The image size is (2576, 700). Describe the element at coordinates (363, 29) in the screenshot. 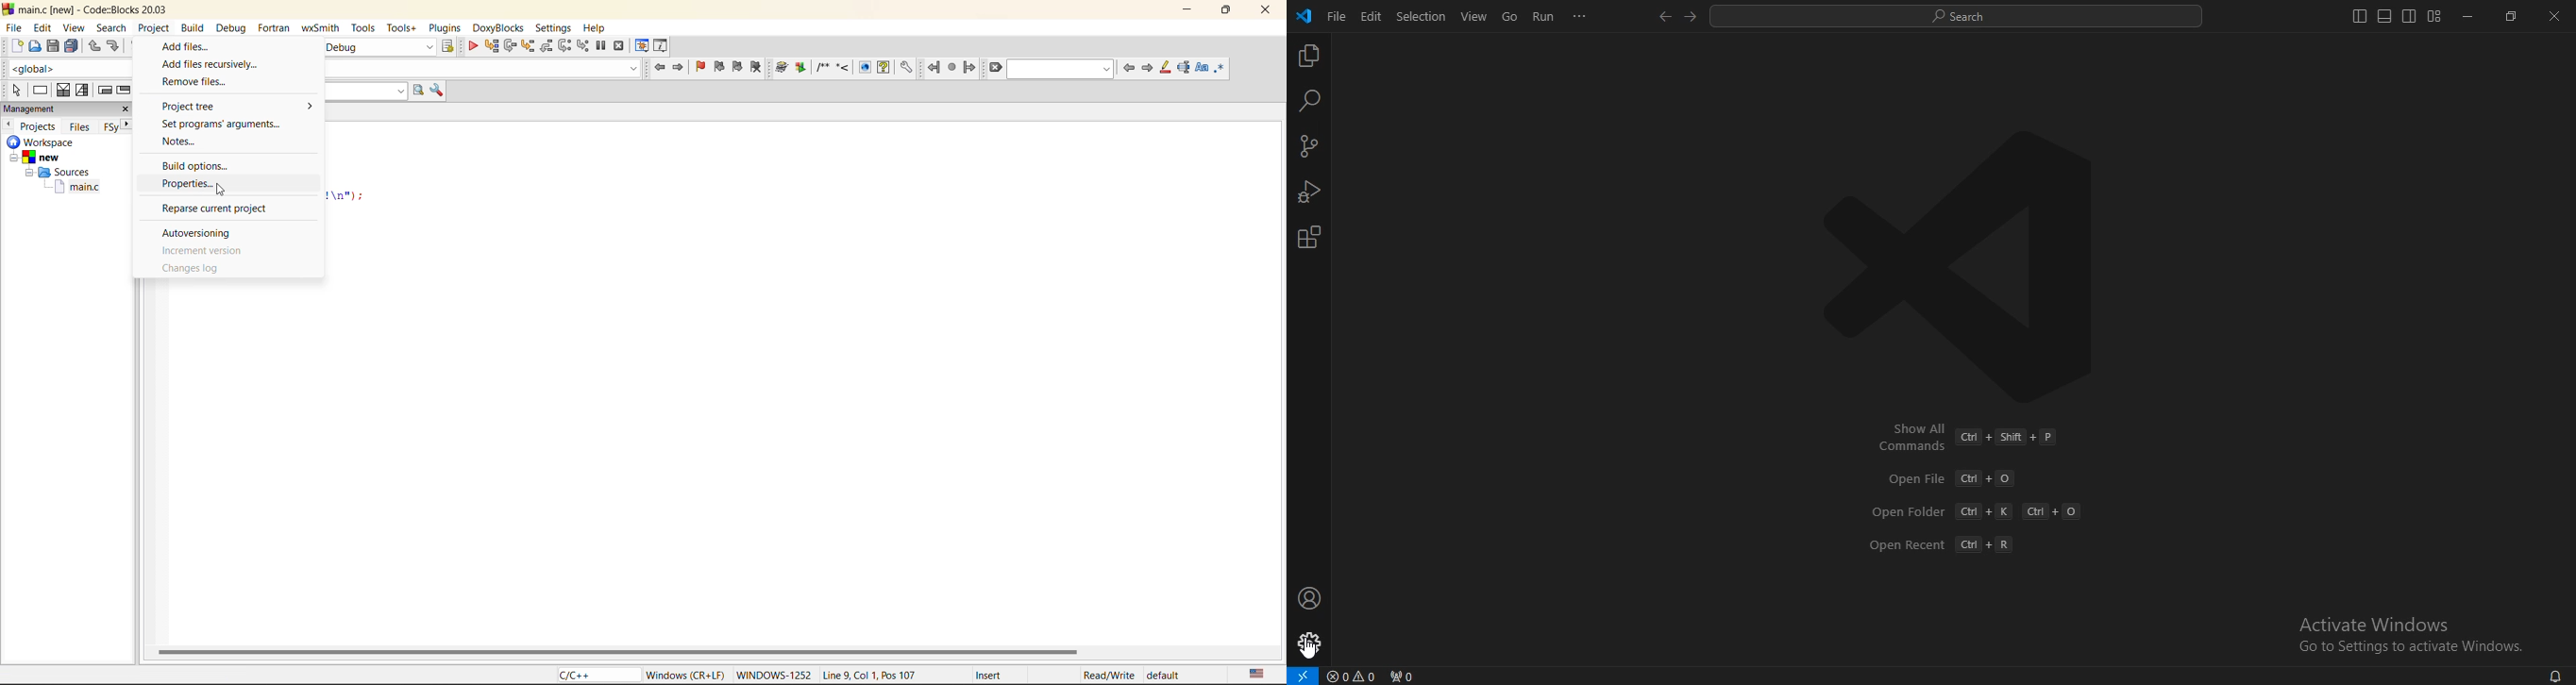

I see `tools` at that location.